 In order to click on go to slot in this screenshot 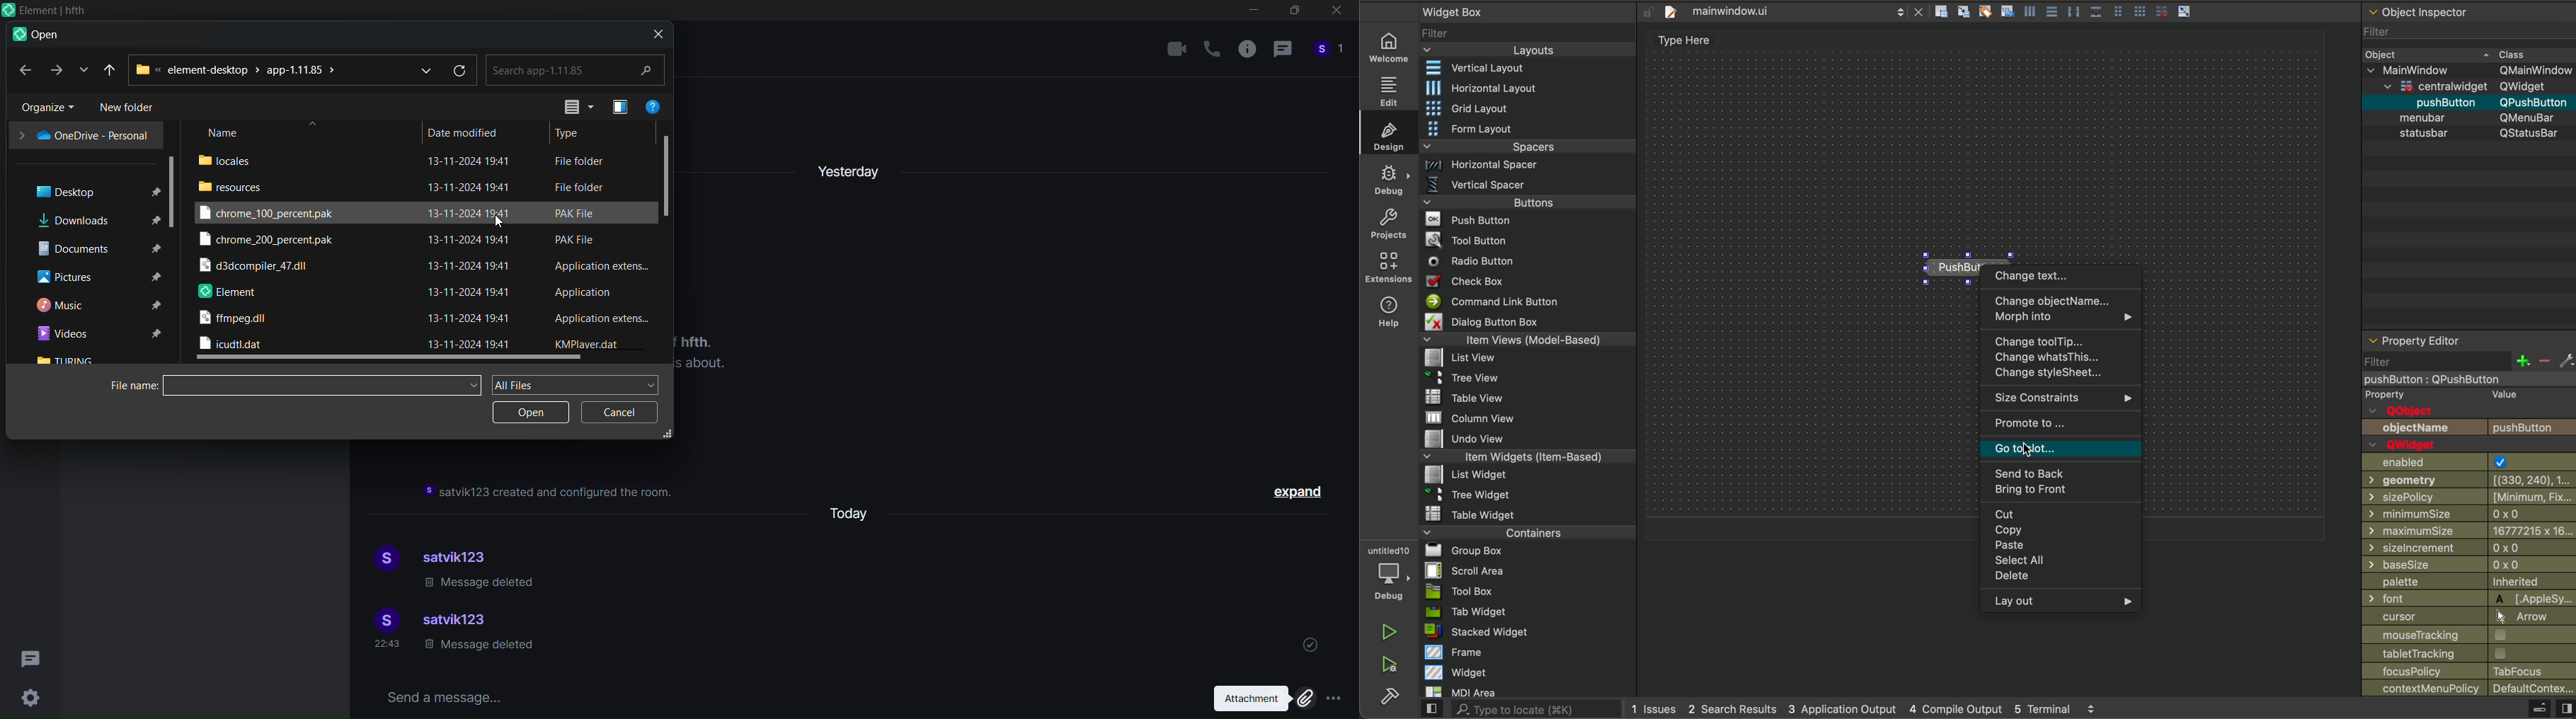, I will do `click(2060, 451)`.